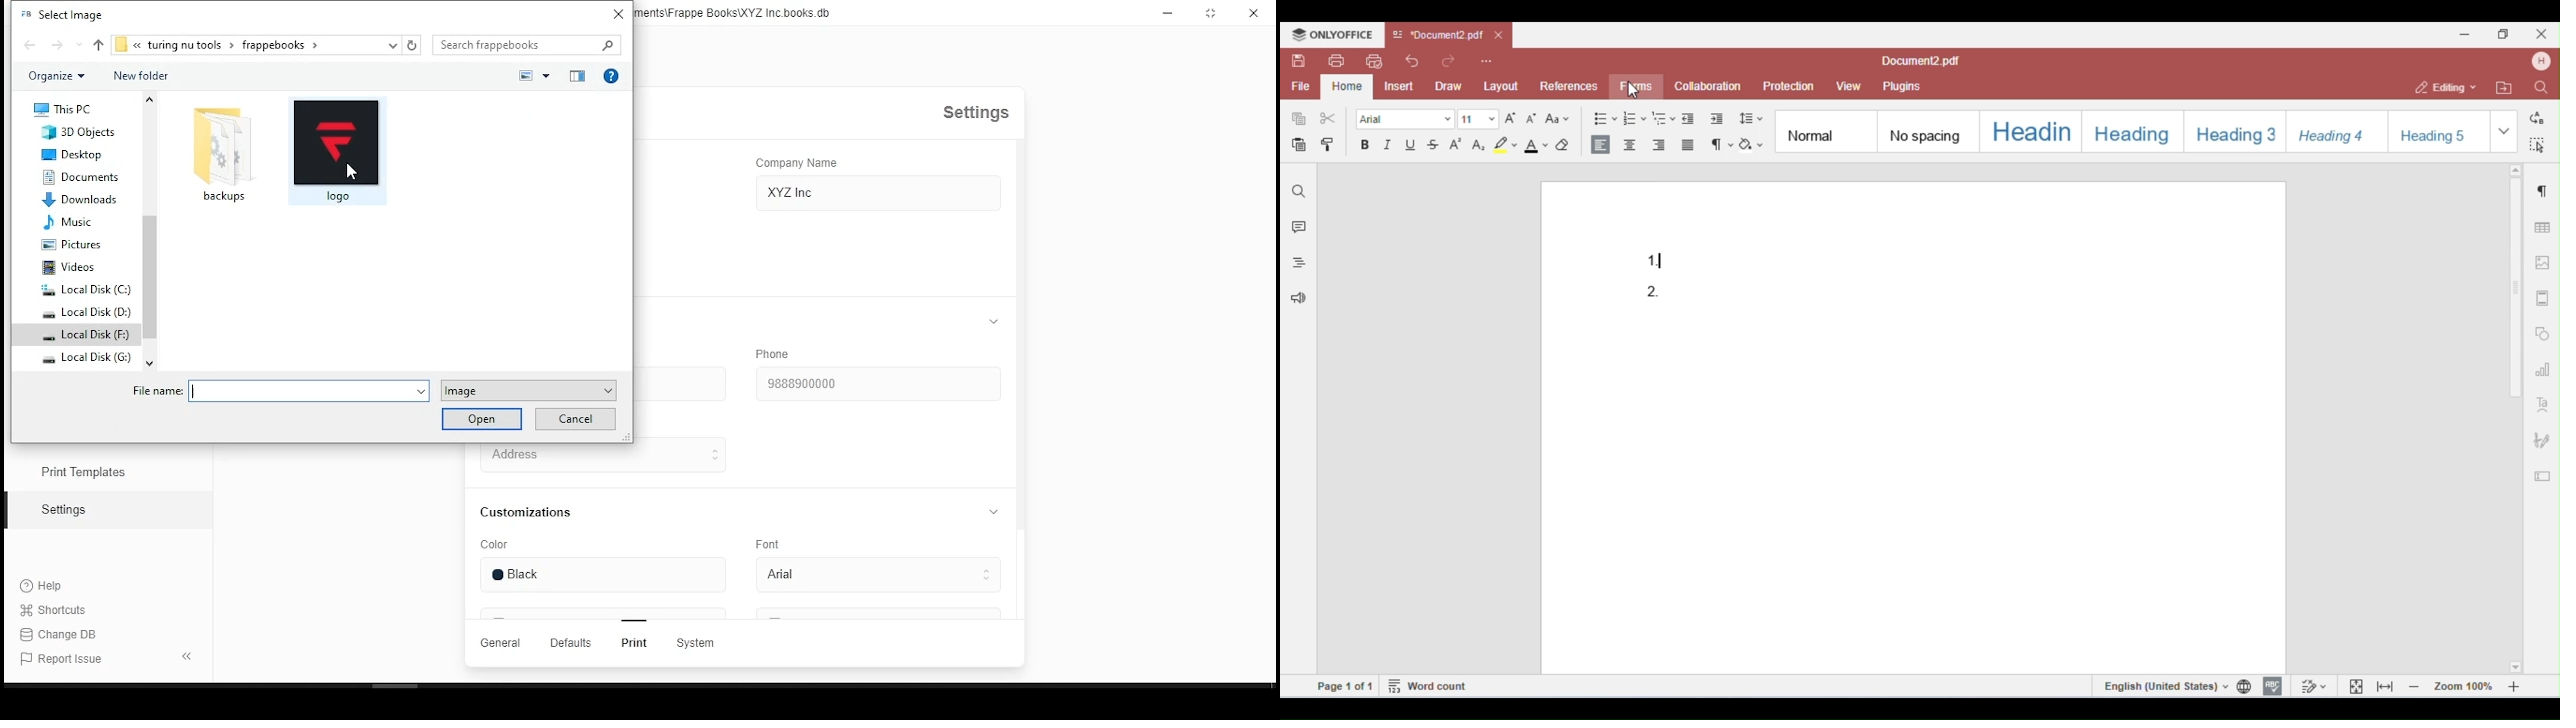 The image size is (2576, 728). I want to click on select image, so click(61, 13).